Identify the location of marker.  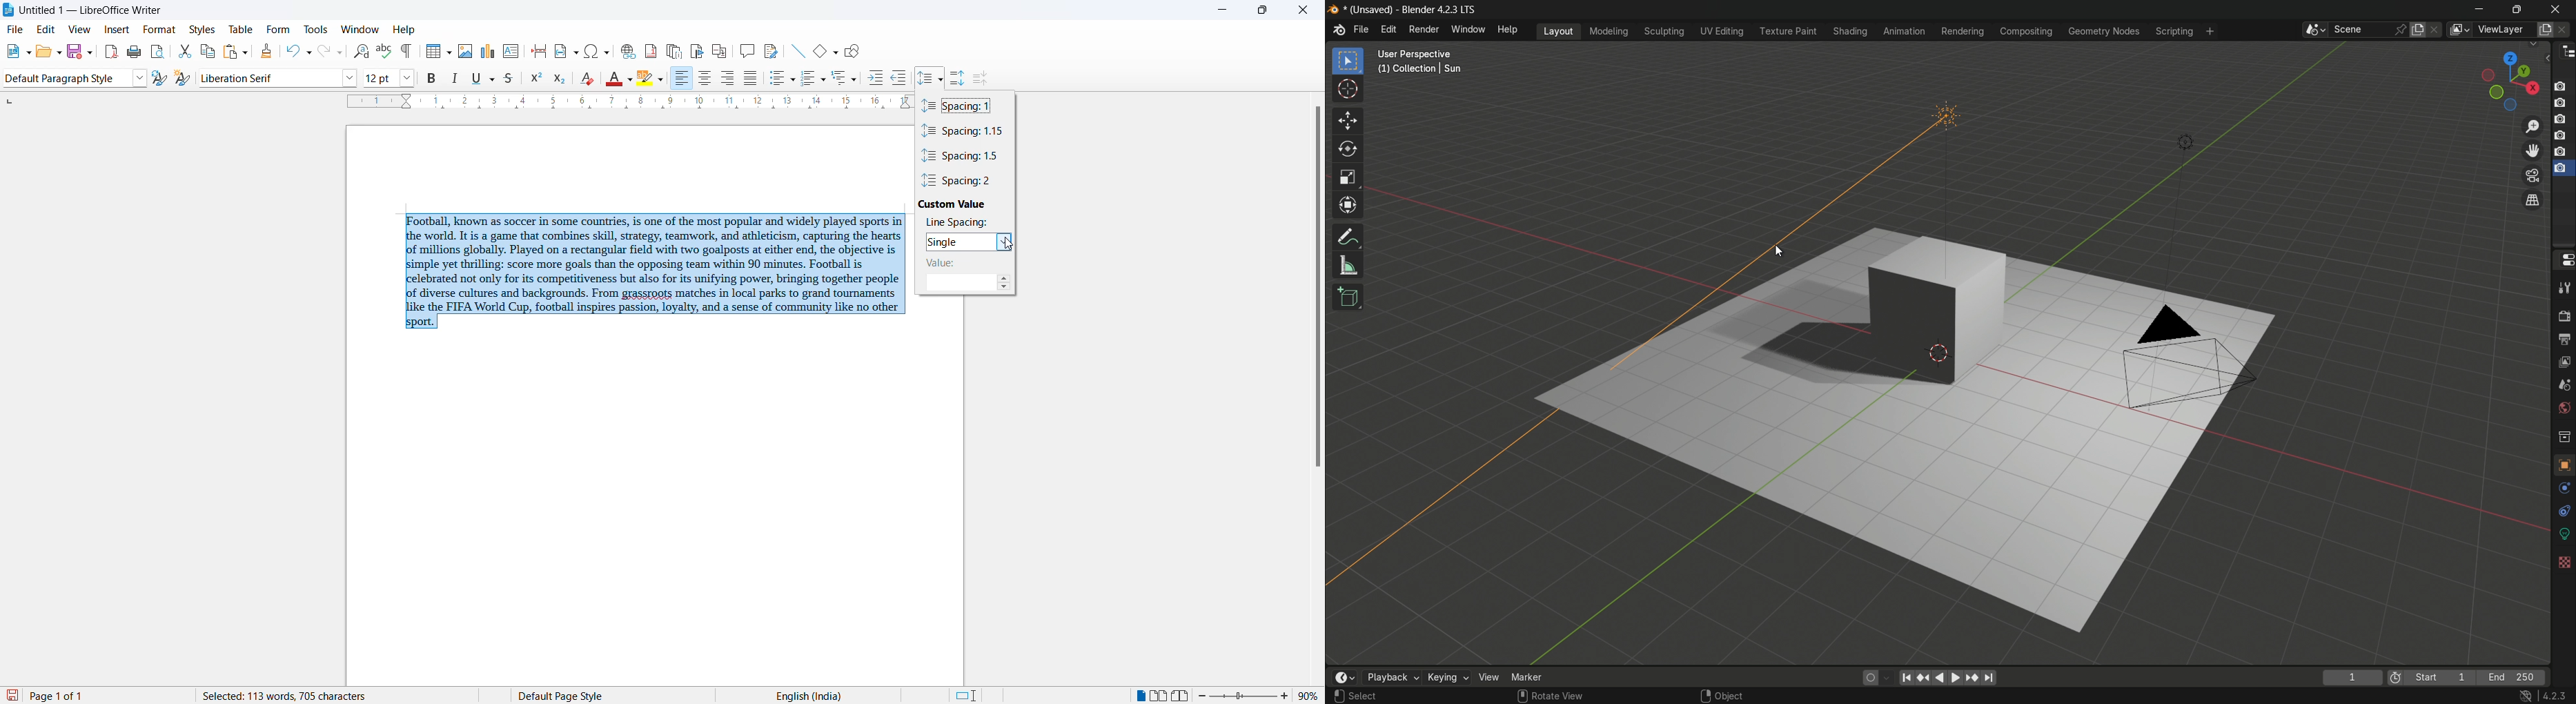
(1530, 677).